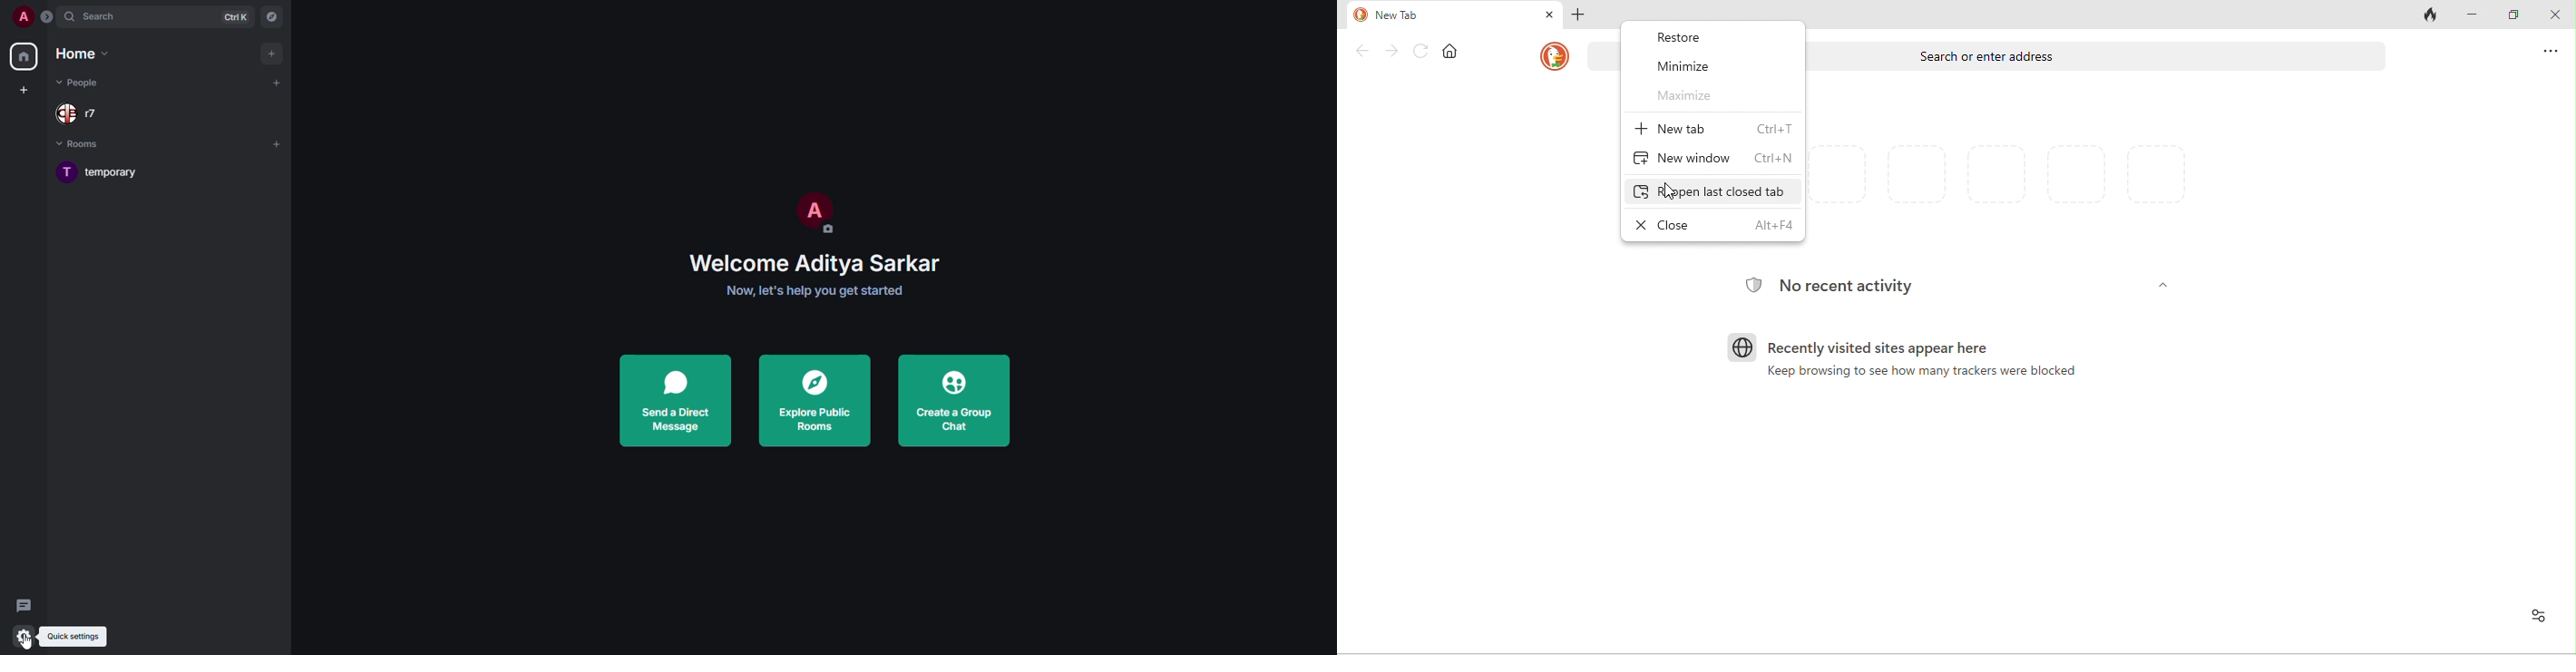  What do you see at coordinates (81, 144) in the screenshot?
I see `rooms` at bounding box center [81, 144].